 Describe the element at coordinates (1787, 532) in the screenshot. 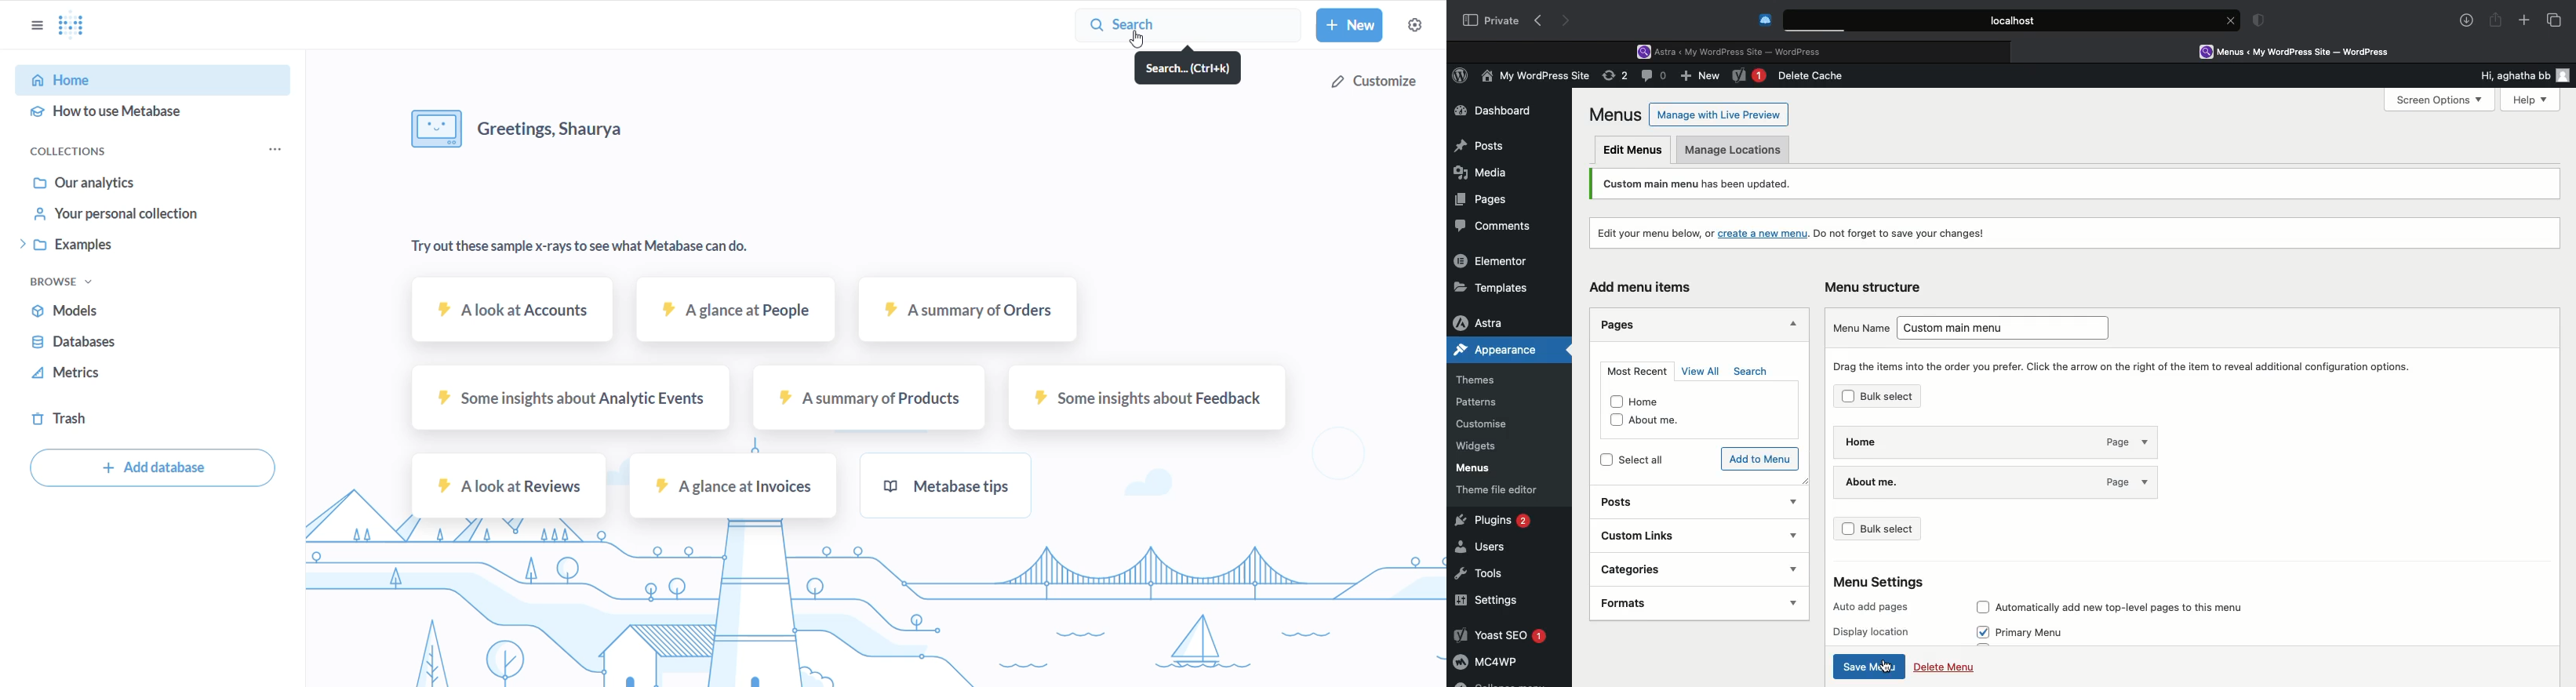

I see `show` at that location.